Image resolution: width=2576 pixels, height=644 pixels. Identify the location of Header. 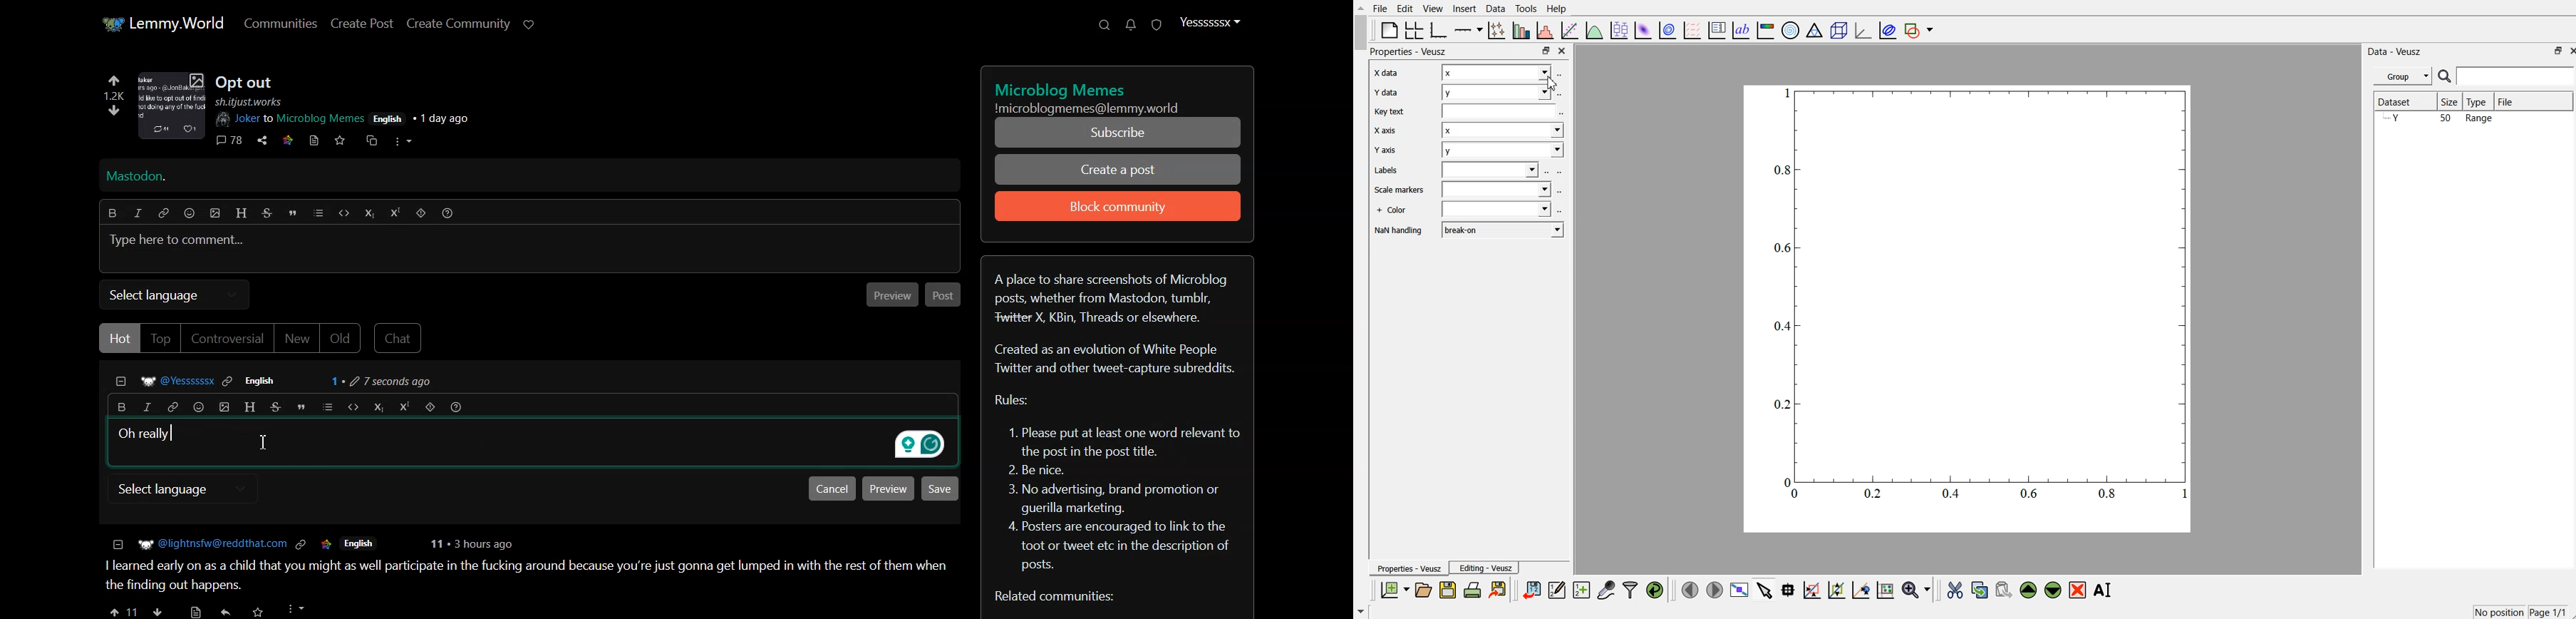
(242, 213).